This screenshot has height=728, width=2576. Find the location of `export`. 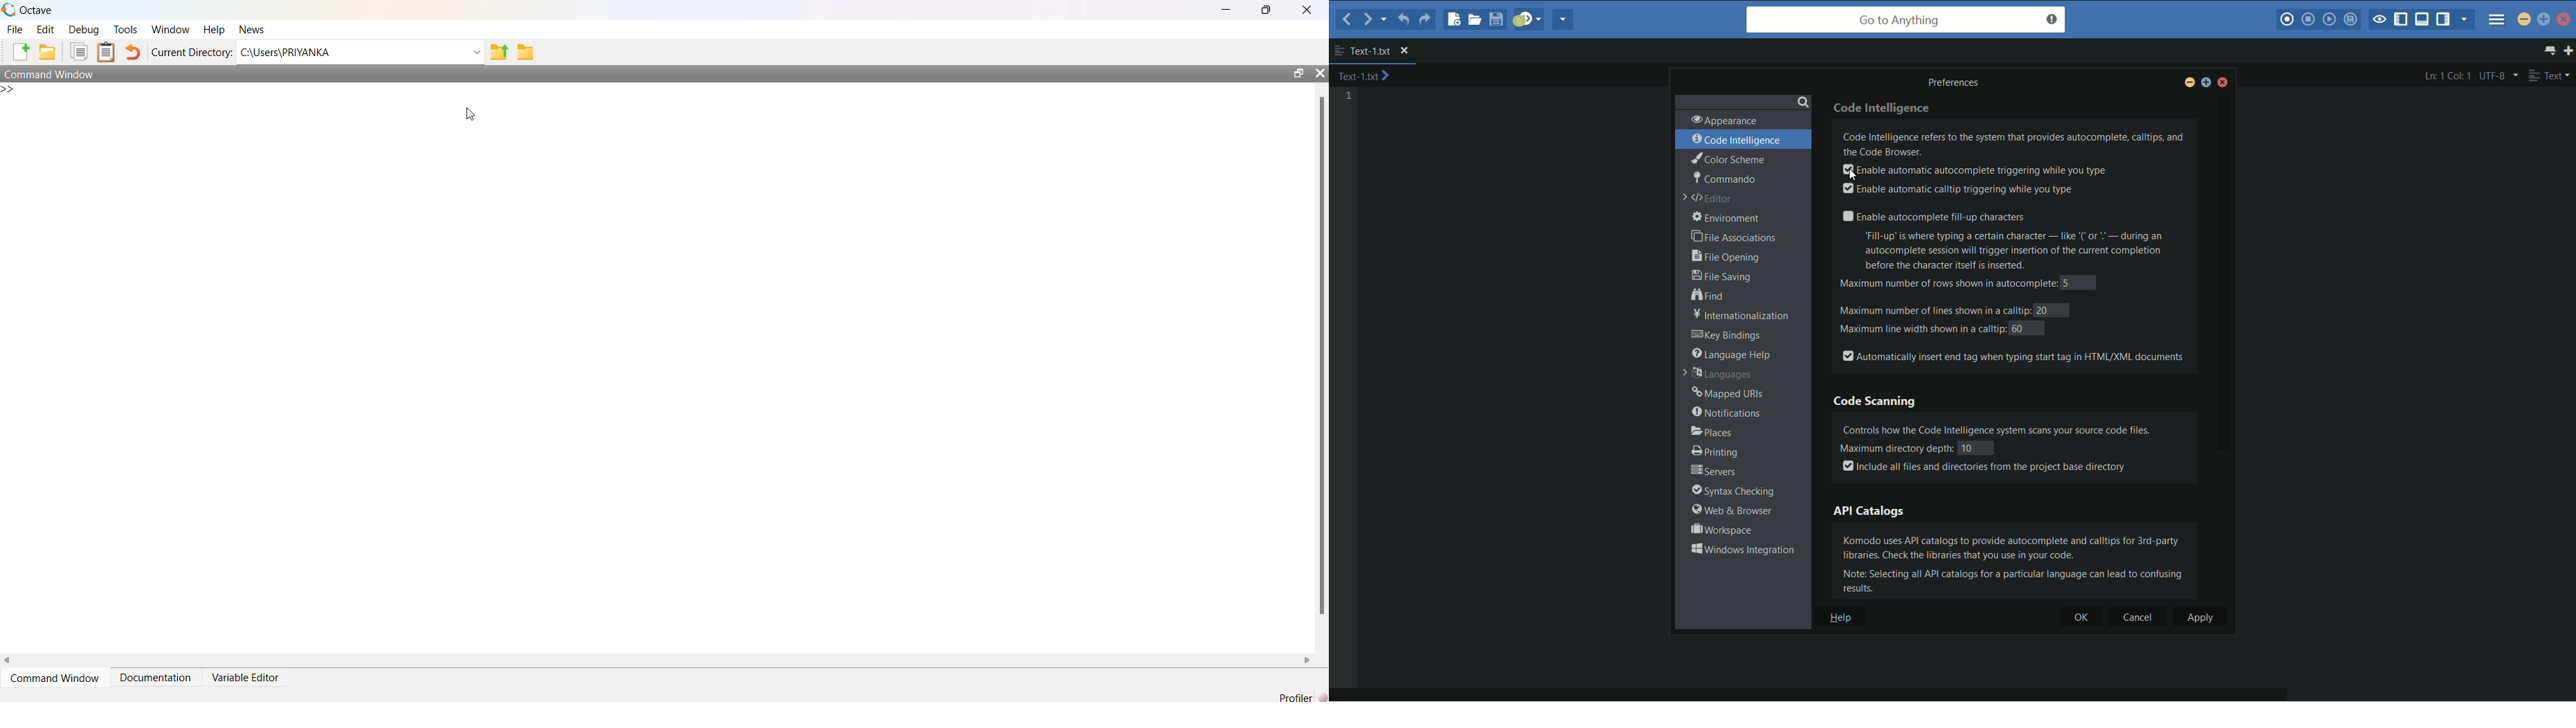

export is located at coordinates (500, 53).